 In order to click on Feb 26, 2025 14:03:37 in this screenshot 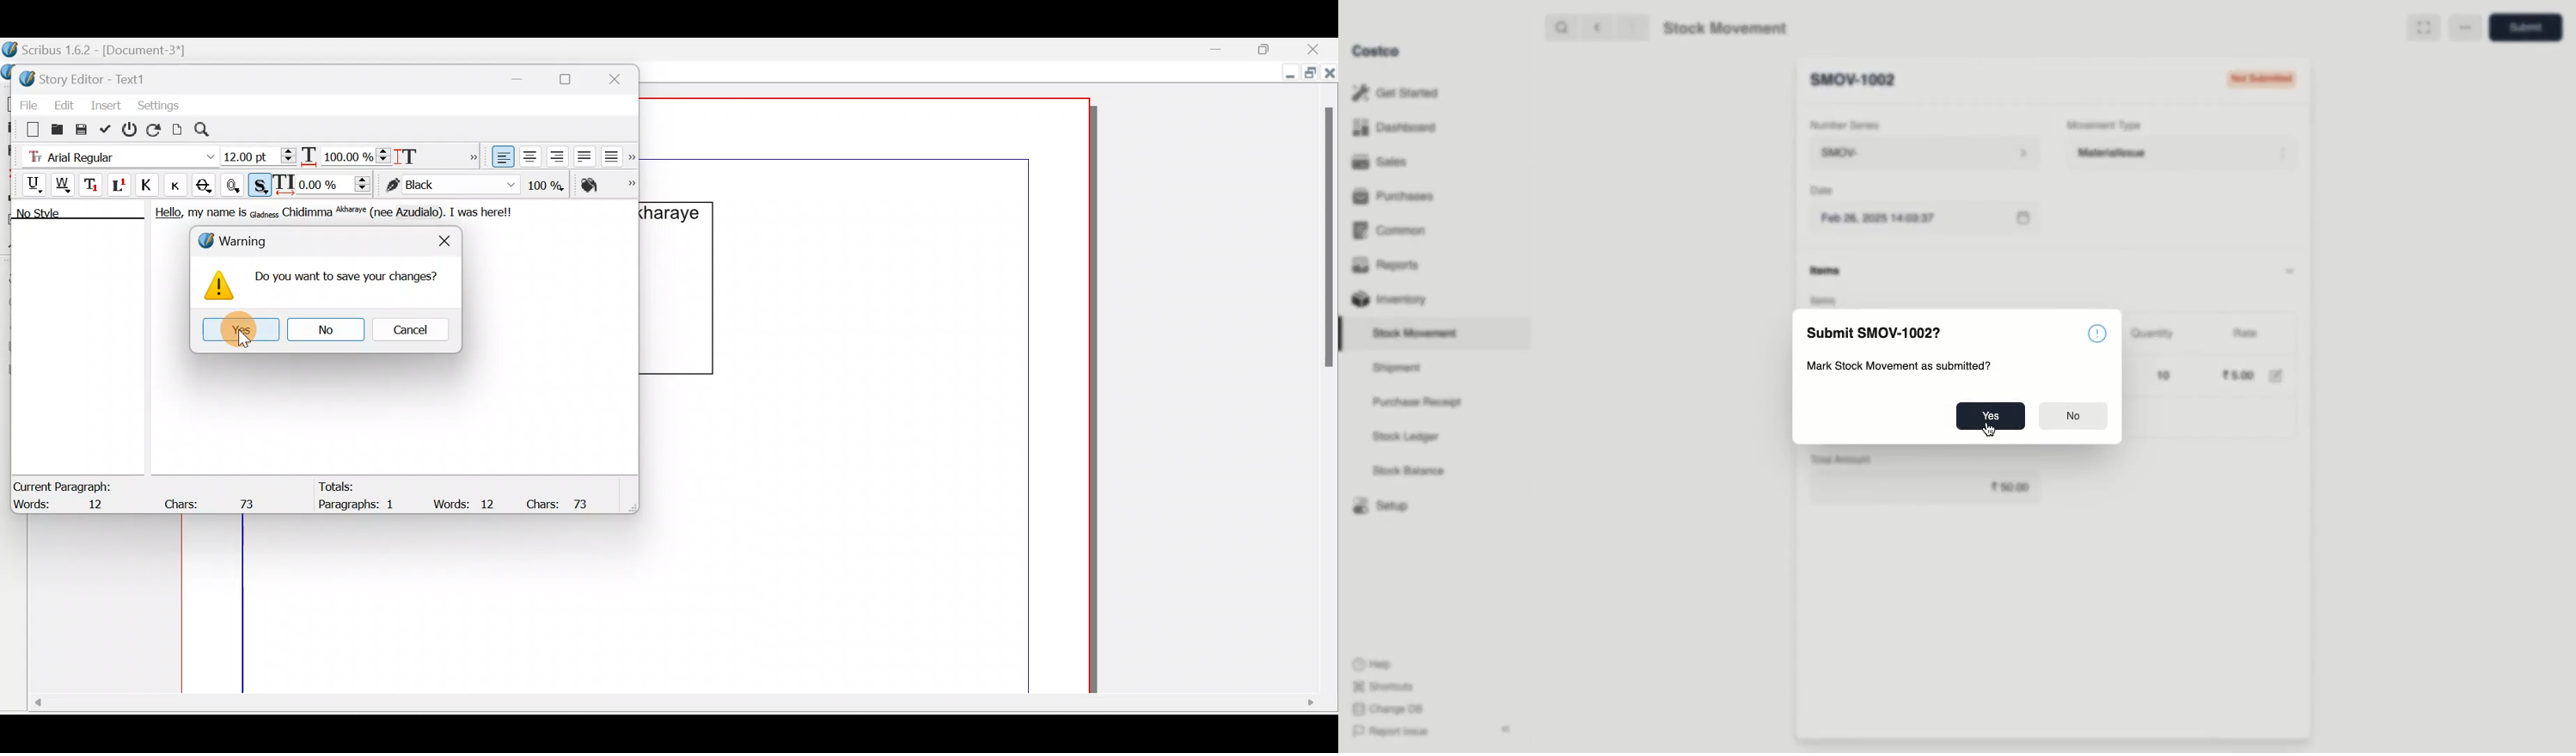, I will do `click(1924, 219)`.